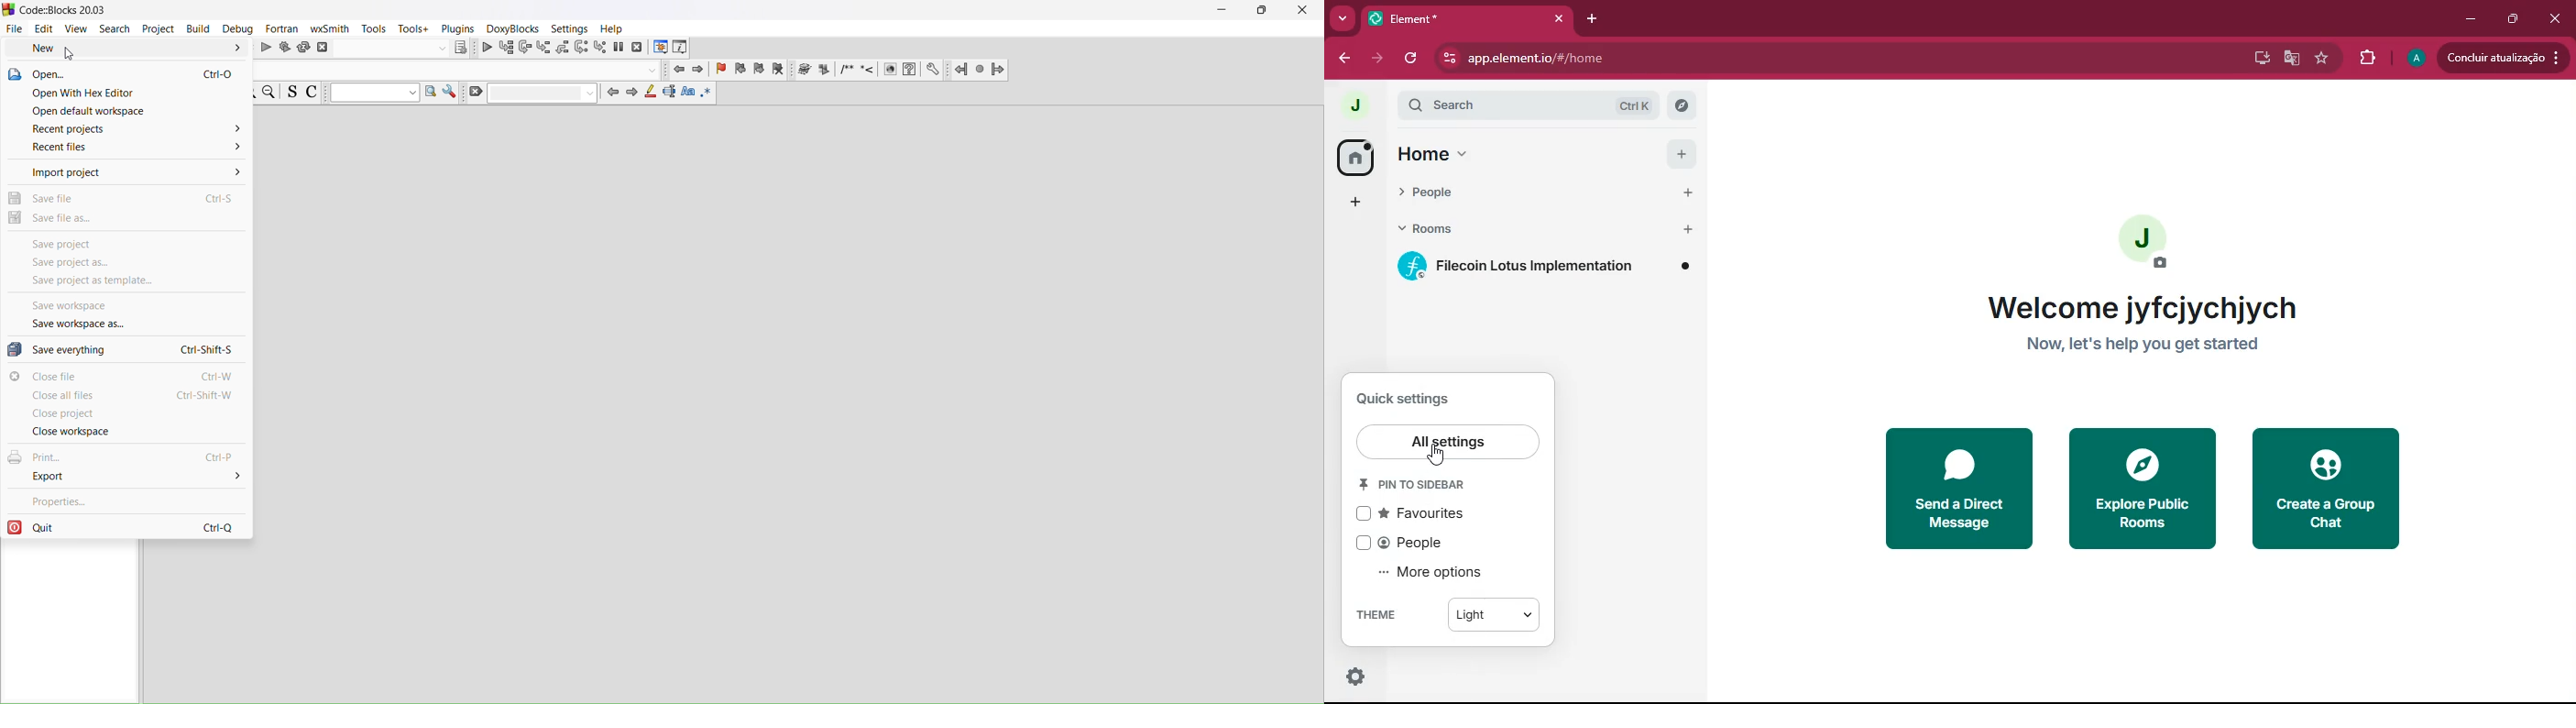 Image resolution: width=2576 pixels, height=728 pixels. What do you see at coordinates (2329, 490) in the screenshot?
I see `create a group chat` at bounding box center [2329, 490].